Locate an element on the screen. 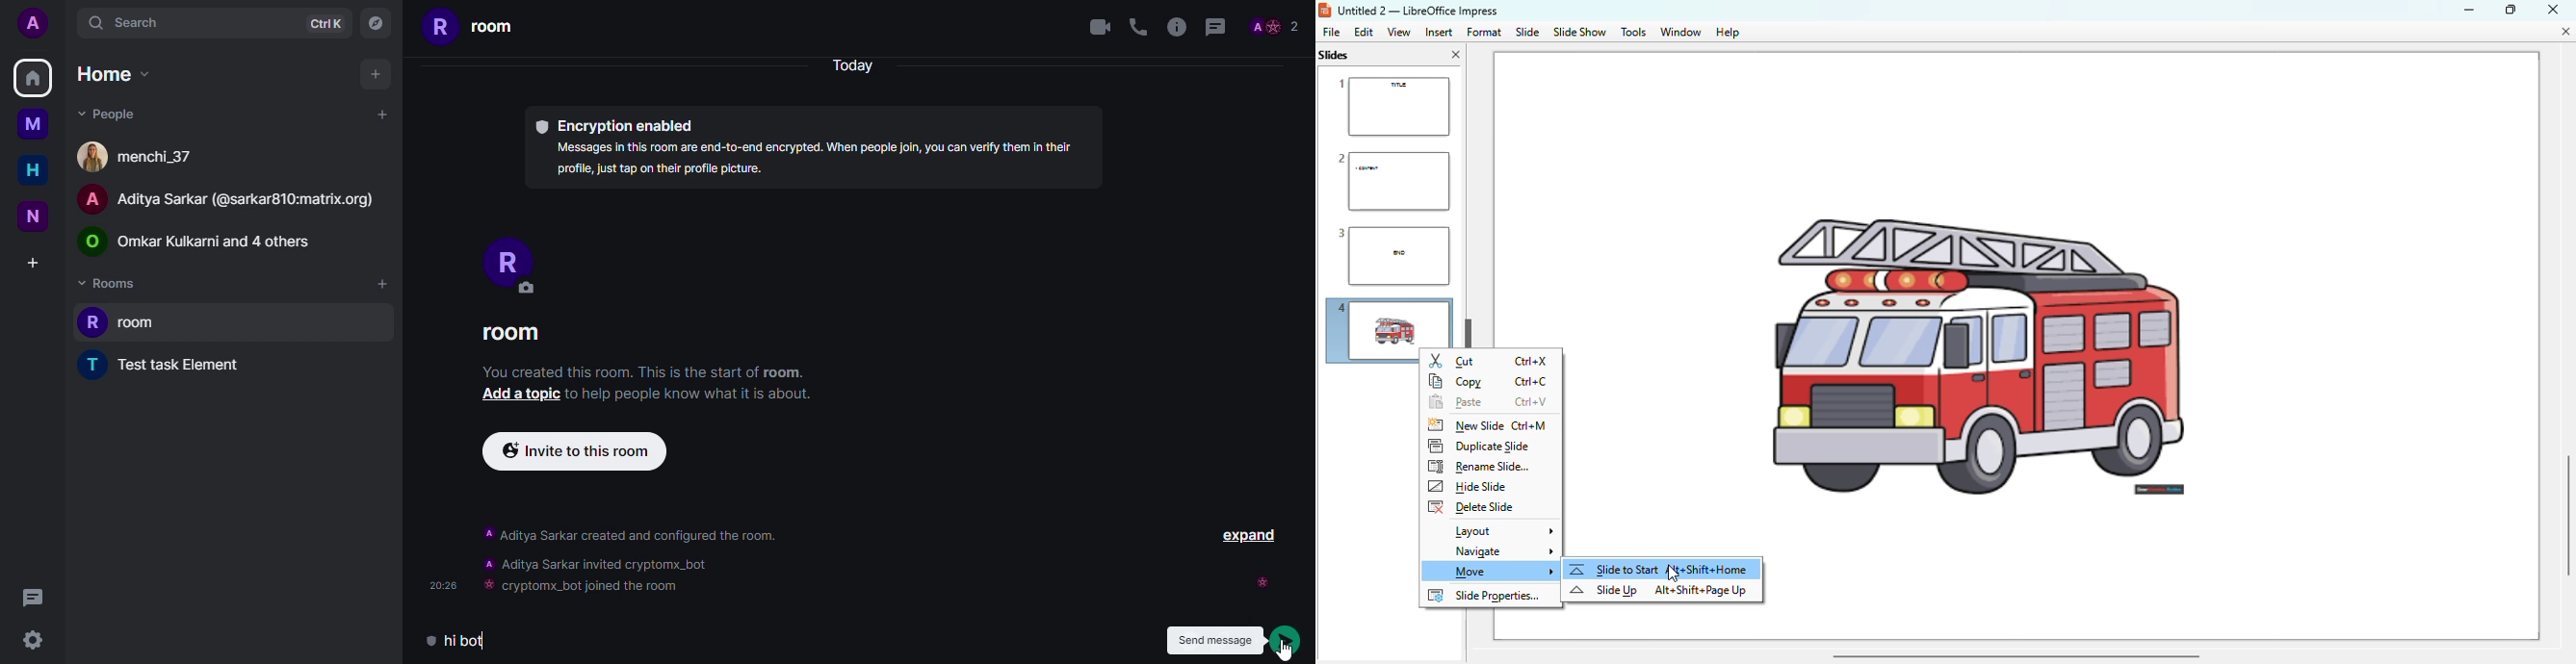 This screenshot has height=672, width=2576. file is located at coordinates (1331, 31).